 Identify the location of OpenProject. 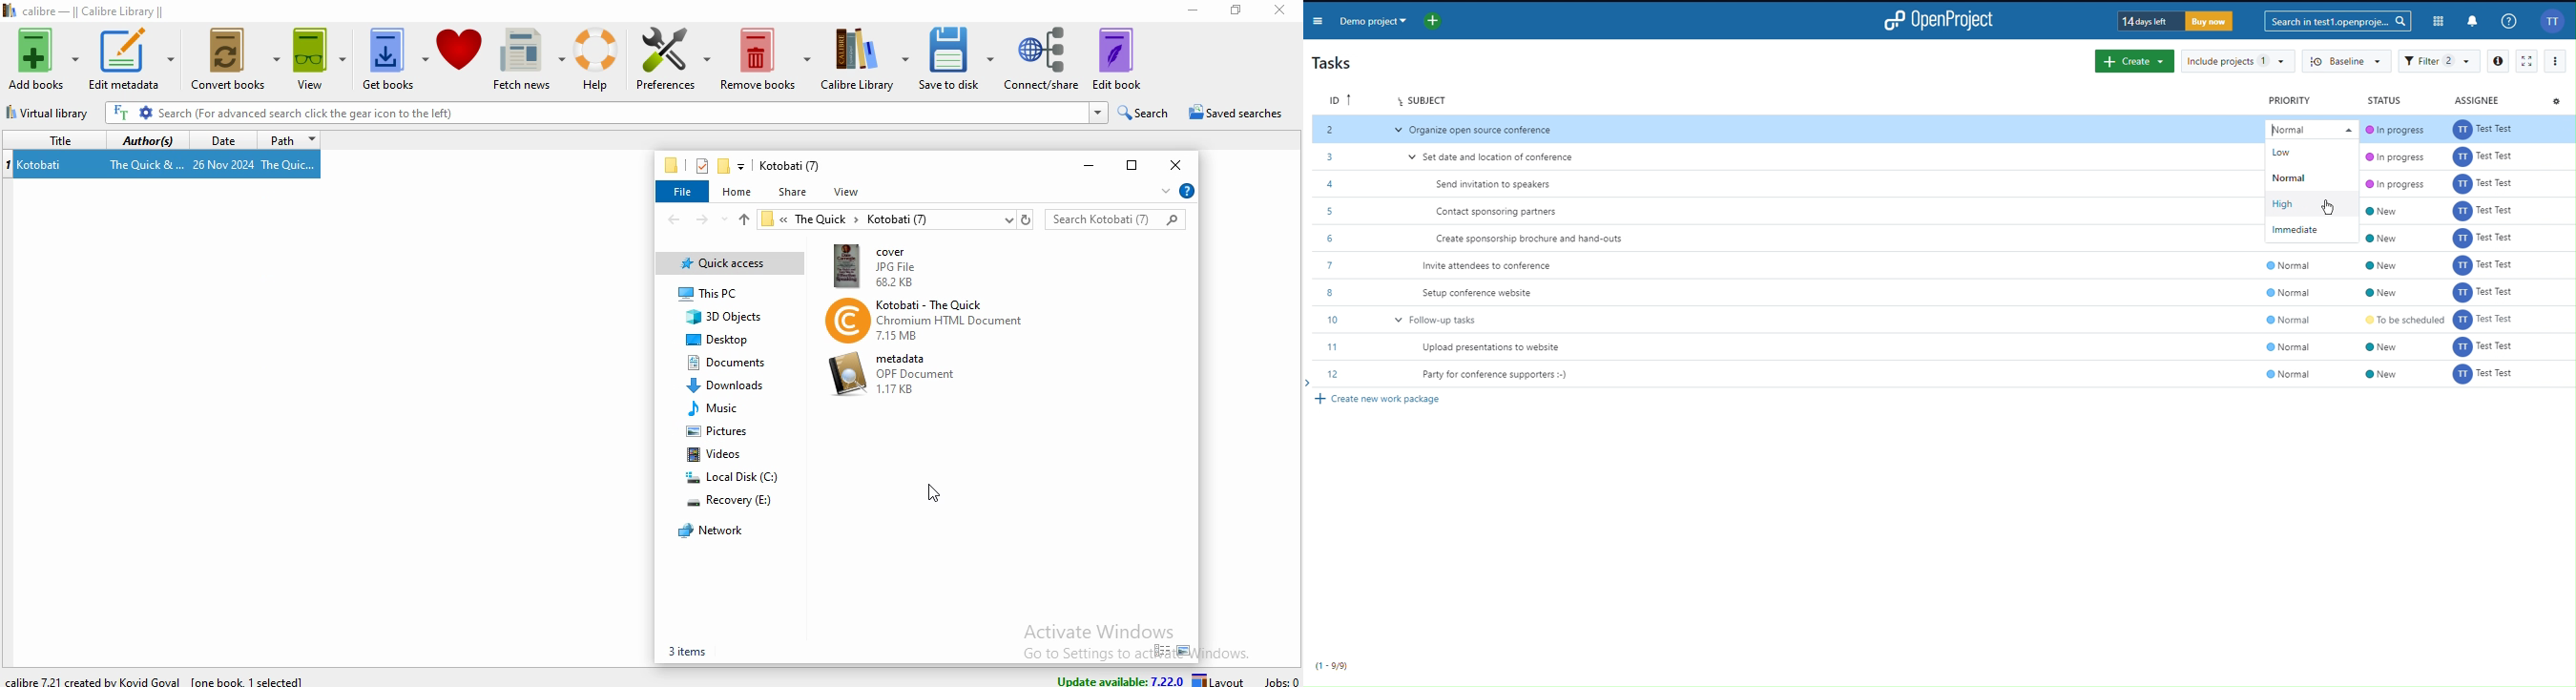
(1941, 18).